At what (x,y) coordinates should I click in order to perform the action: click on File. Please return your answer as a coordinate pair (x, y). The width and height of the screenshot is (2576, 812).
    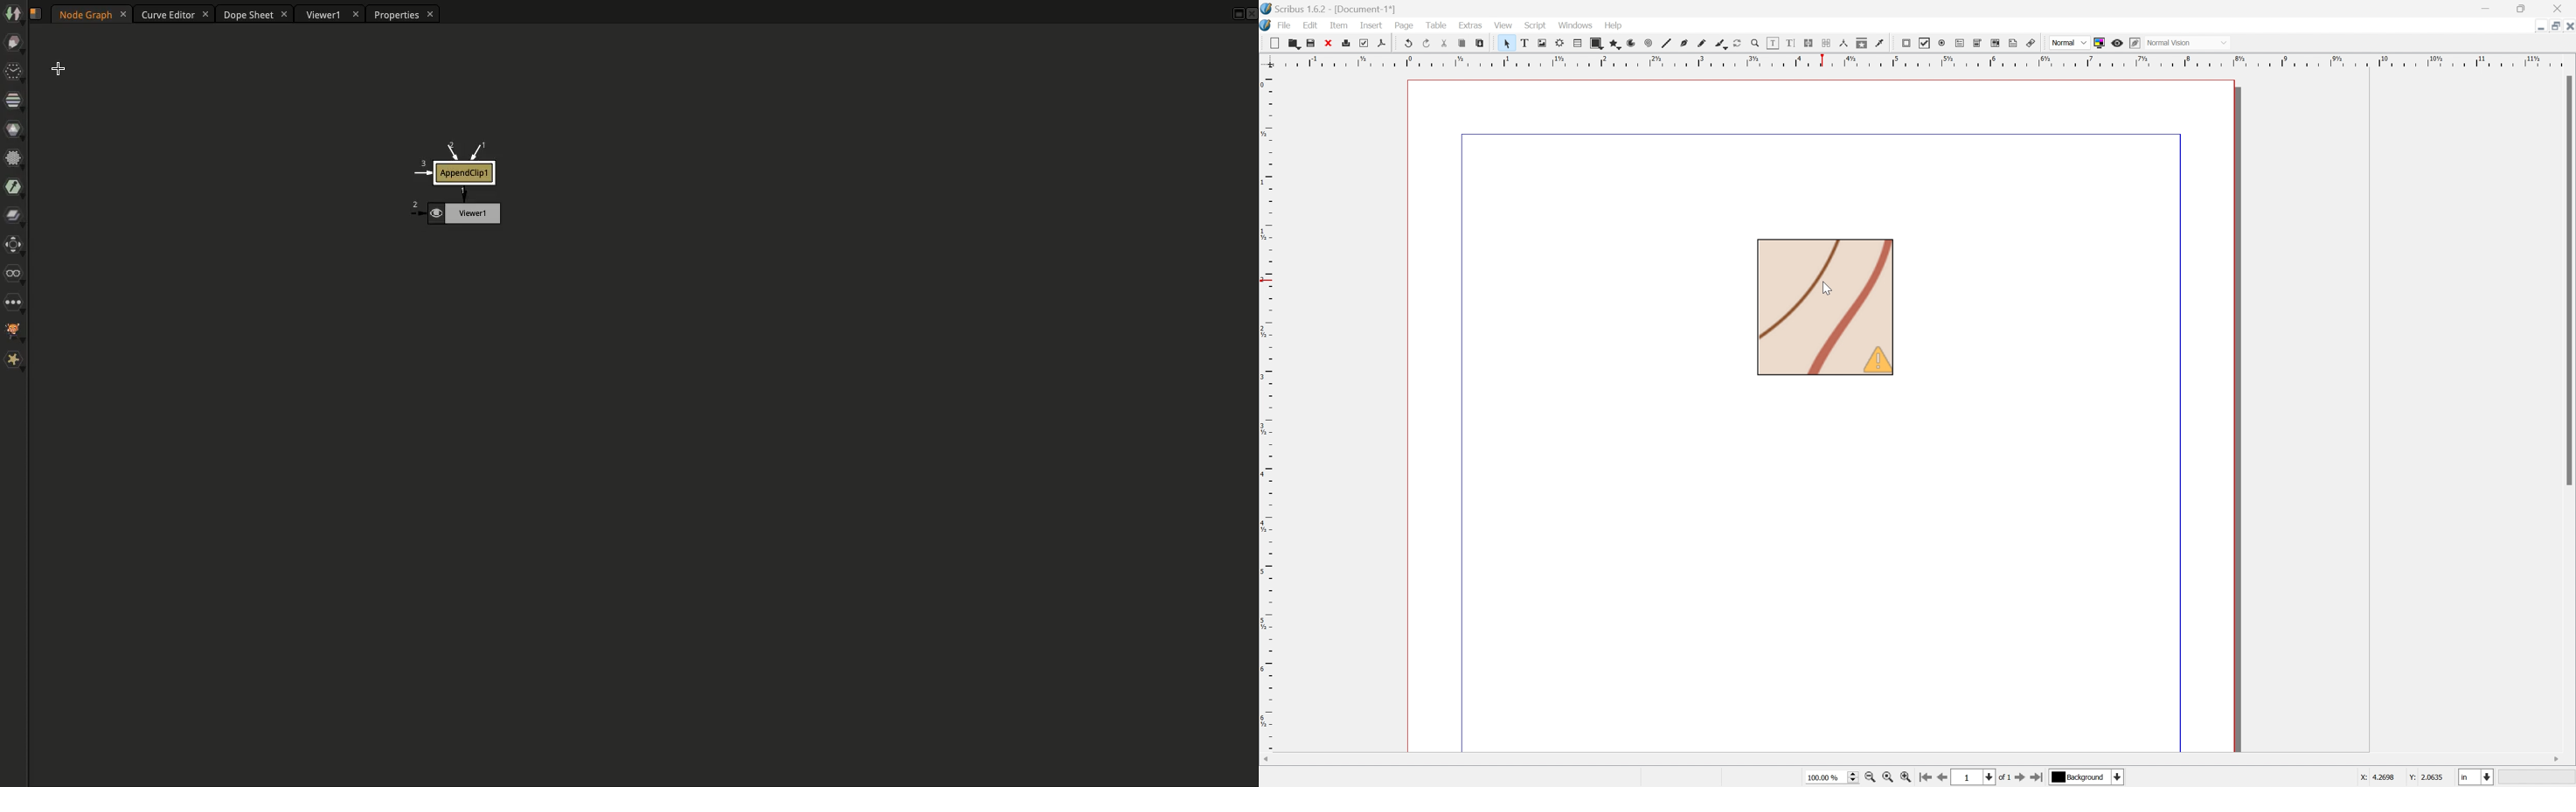
    Looking at the image, I should click on (1285, 25).